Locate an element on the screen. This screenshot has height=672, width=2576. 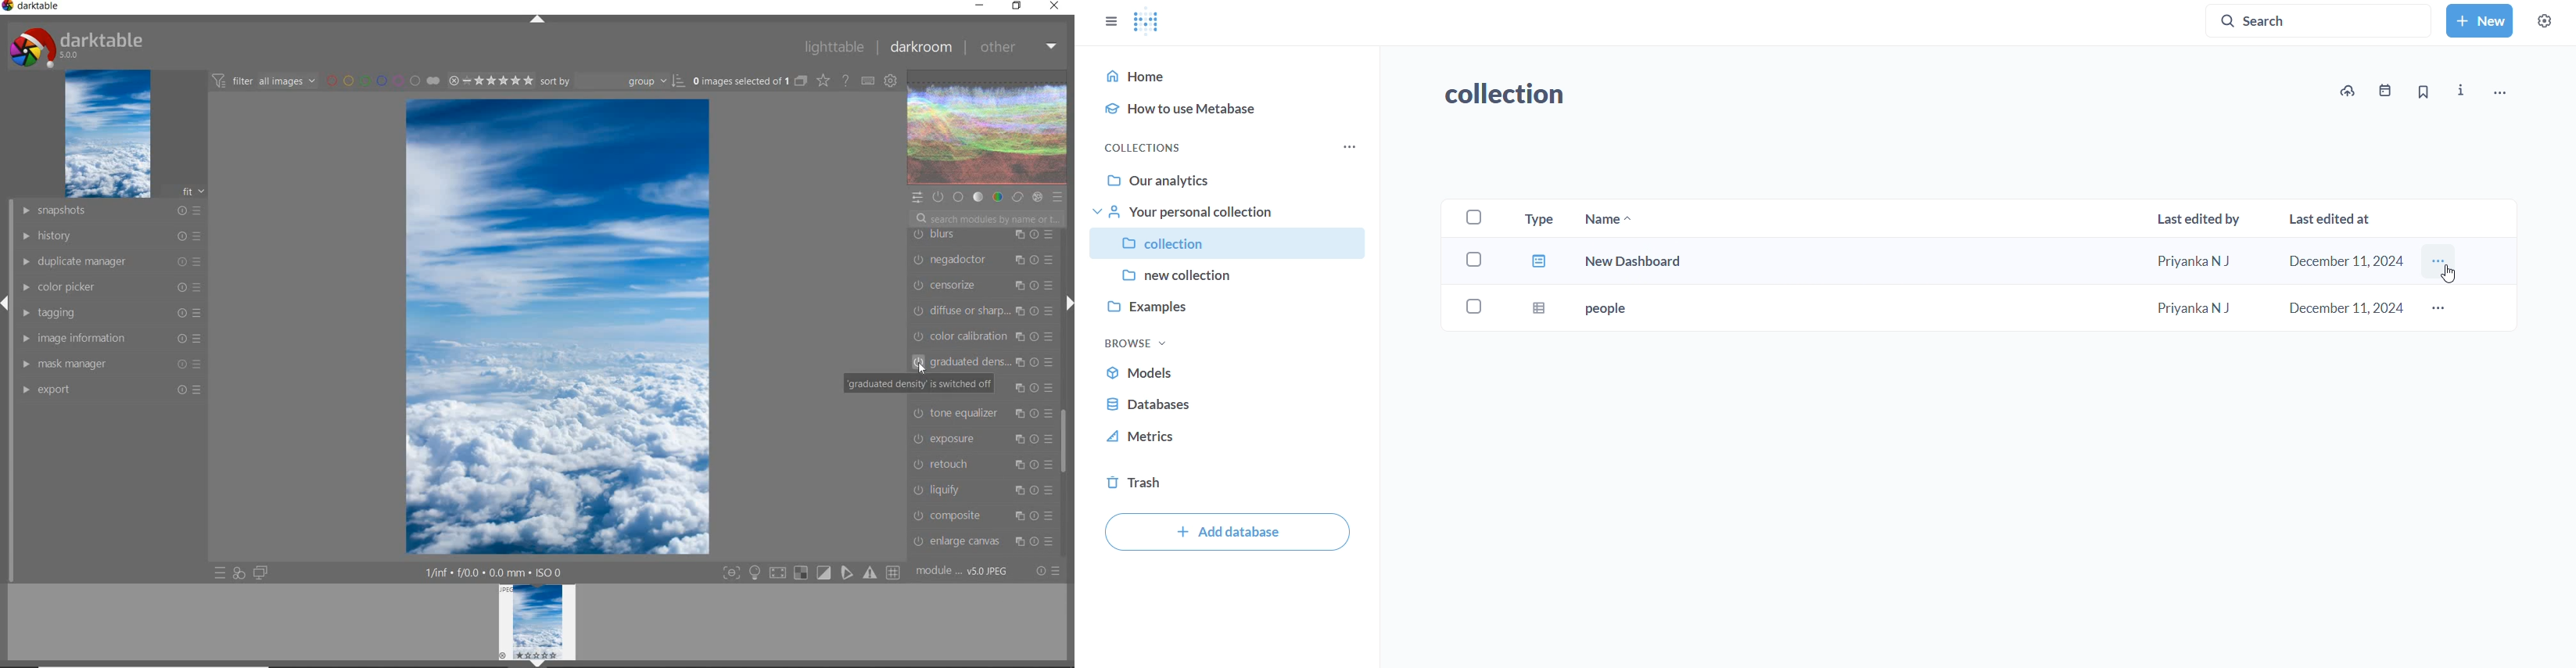
SCROLLBAR is located at coordinates (1066, 440).